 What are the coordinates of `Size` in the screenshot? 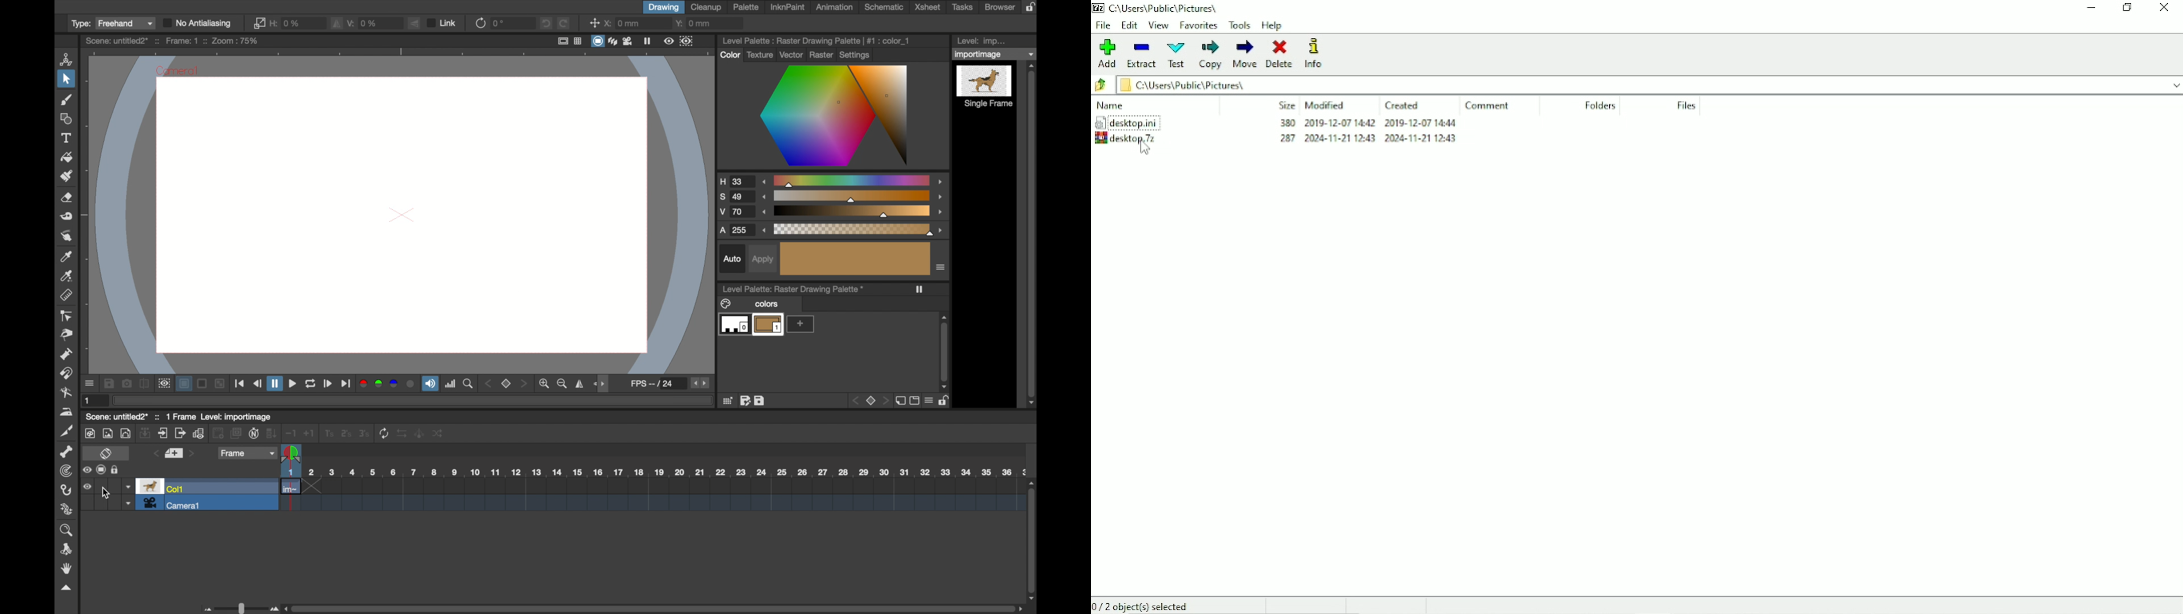 It's located at (1286, 105).